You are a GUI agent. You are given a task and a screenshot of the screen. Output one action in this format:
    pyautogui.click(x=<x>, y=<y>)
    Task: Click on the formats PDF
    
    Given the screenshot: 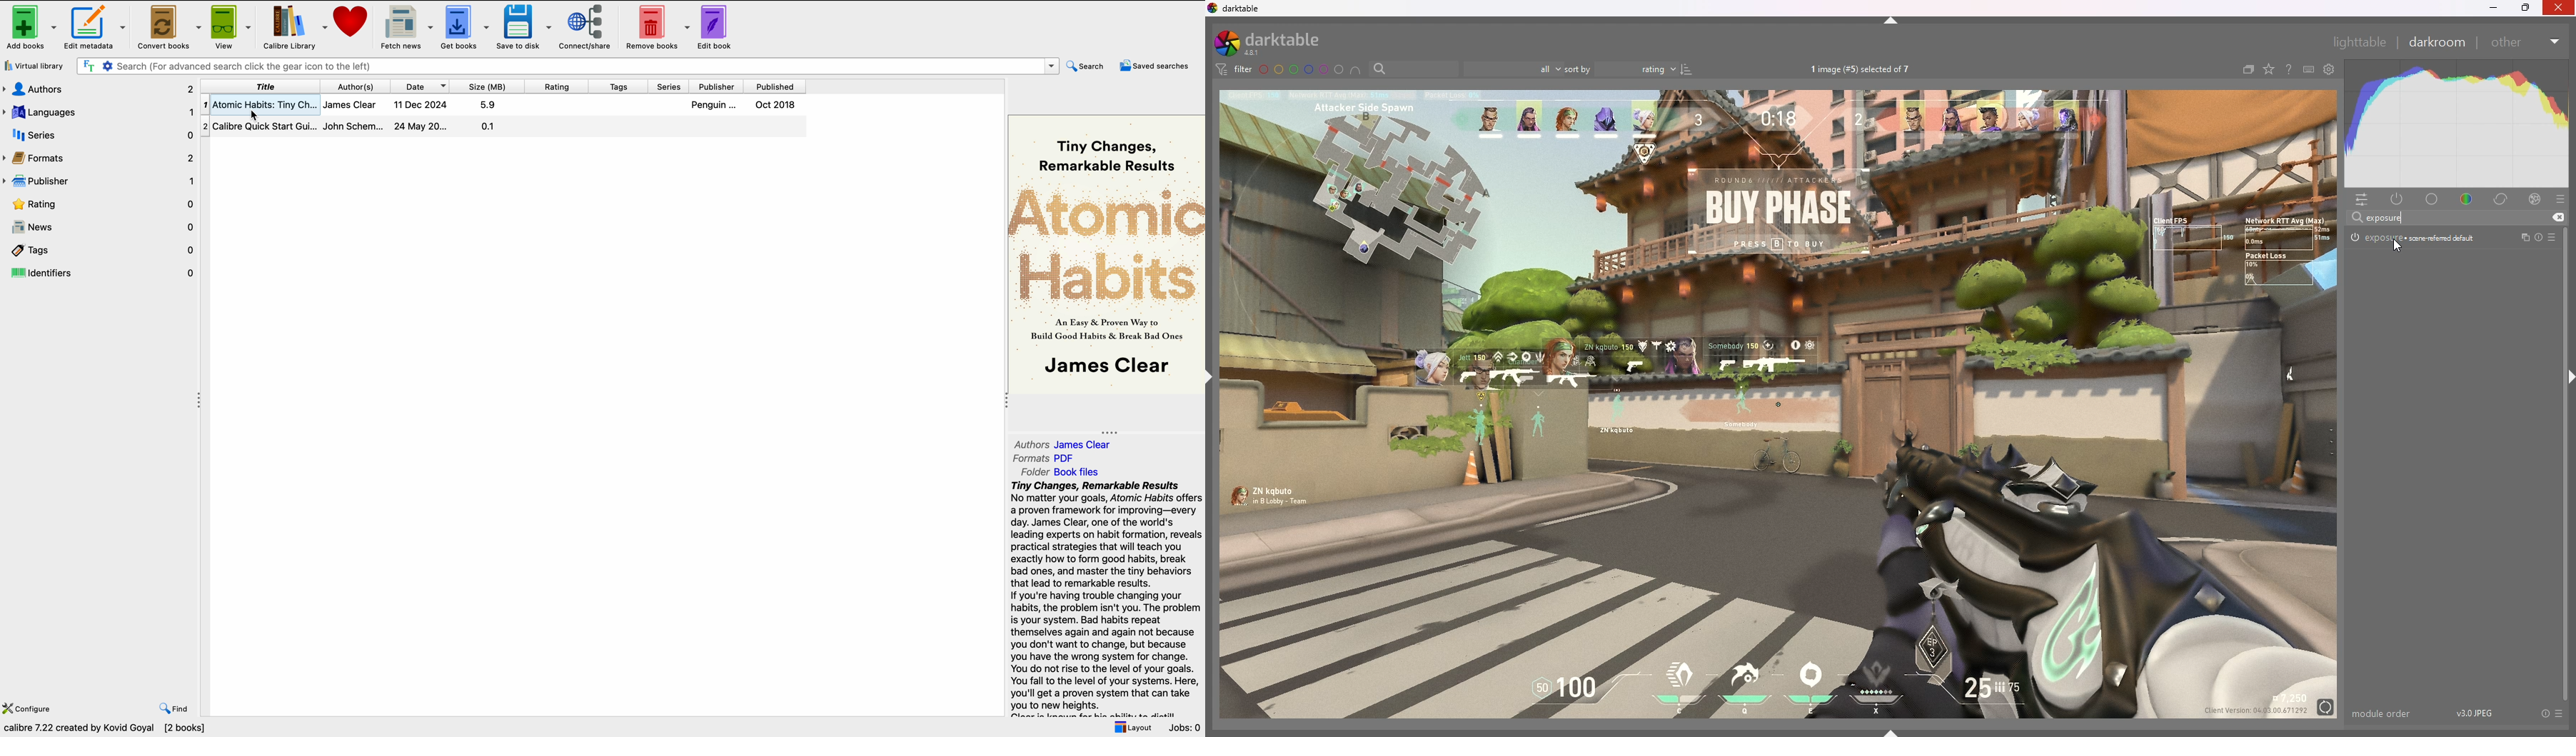 What is the action you would take?
    pyautogui.click(x=1043, y=459)
    